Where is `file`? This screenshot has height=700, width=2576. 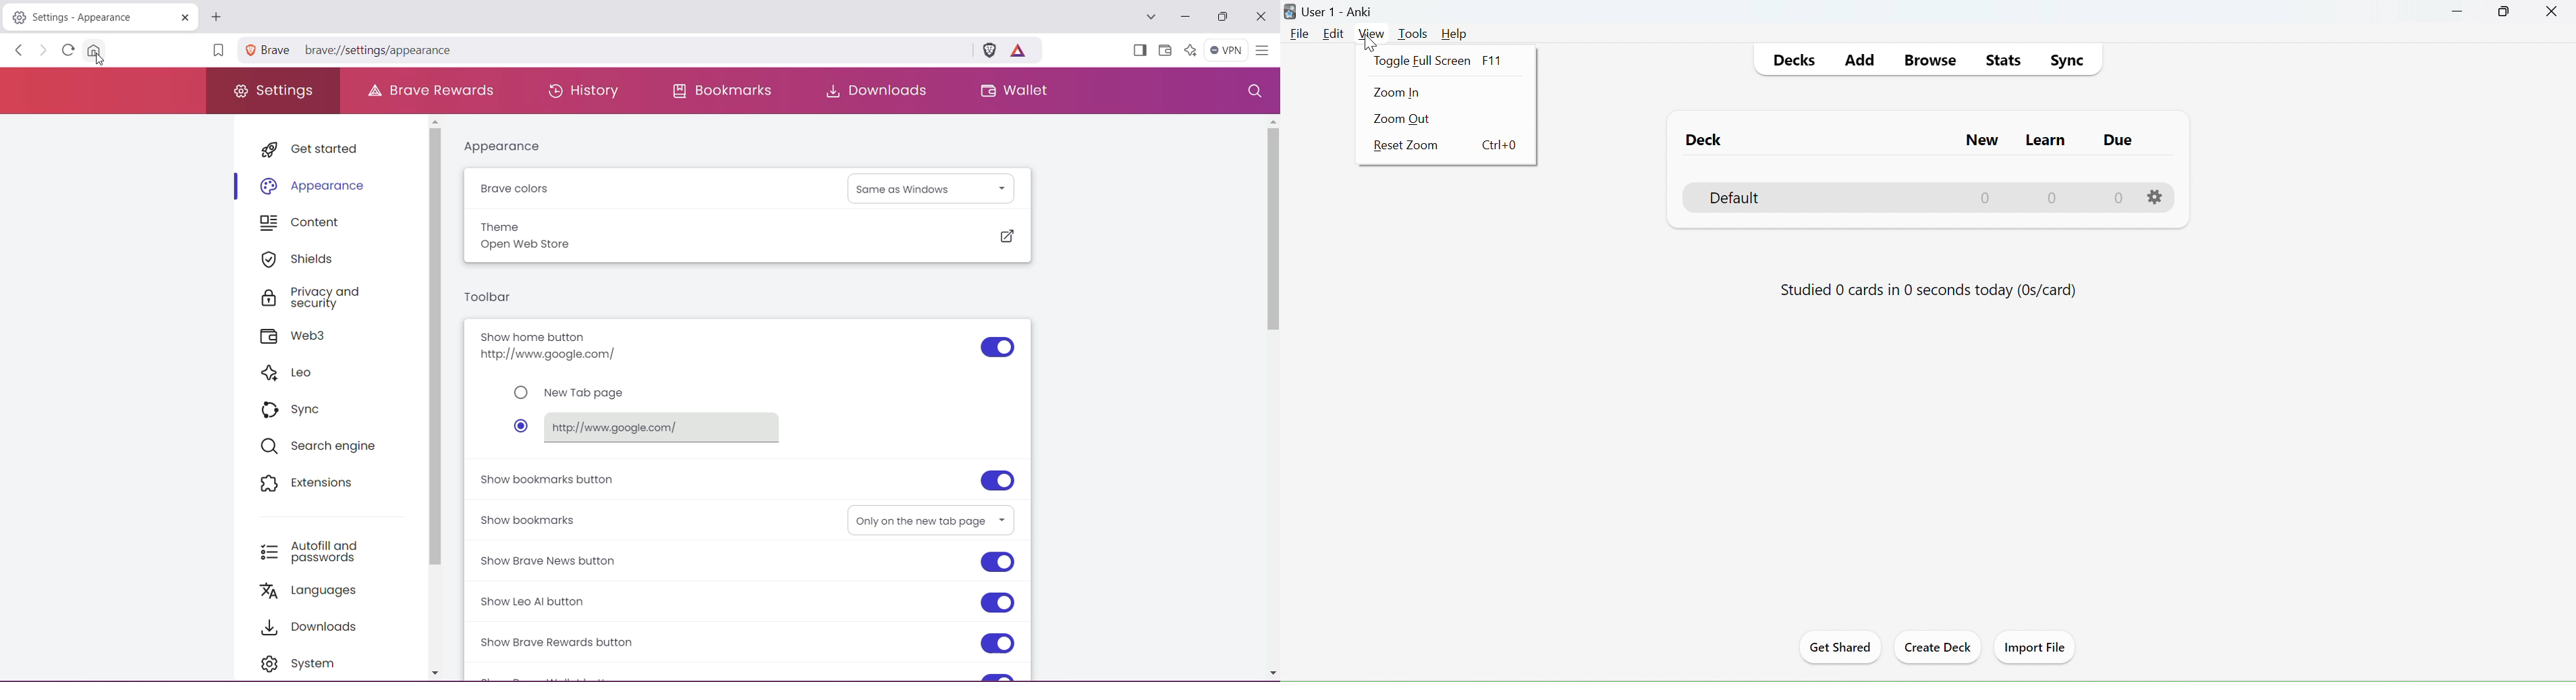 file is located at coordinates (1300, 34).